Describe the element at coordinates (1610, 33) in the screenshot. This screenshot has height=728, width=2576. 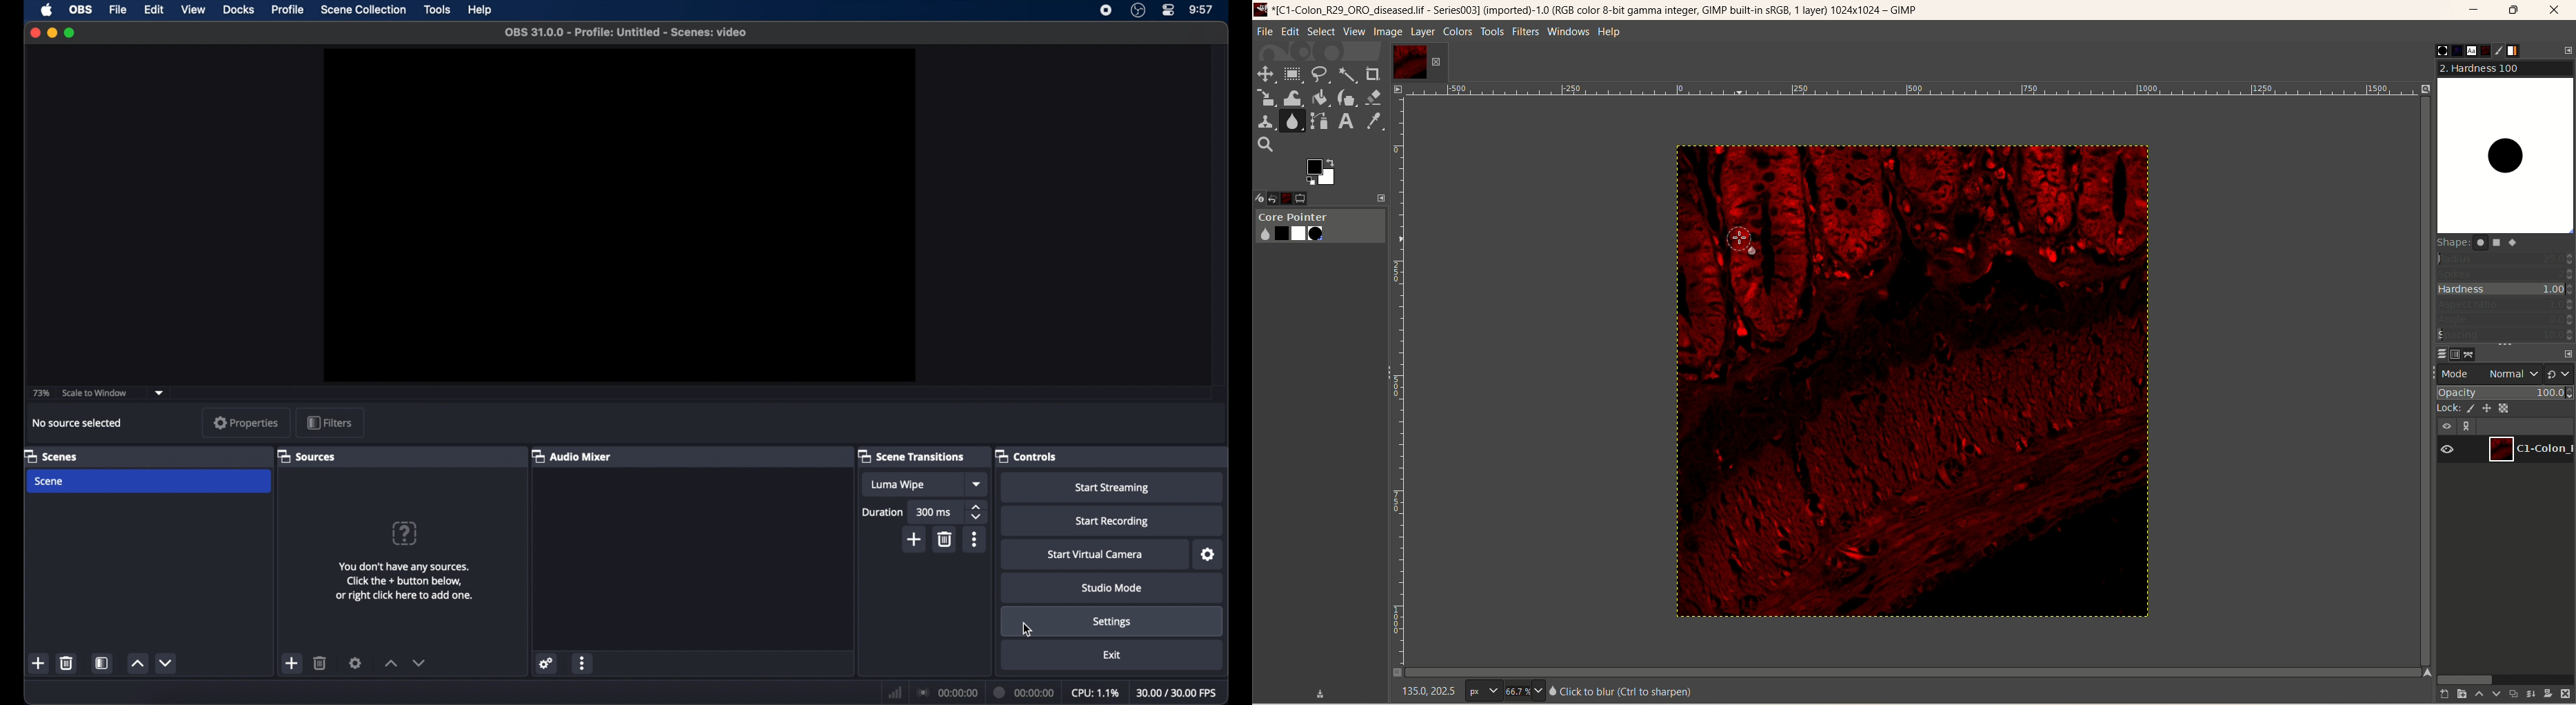
I see `help` at that location.